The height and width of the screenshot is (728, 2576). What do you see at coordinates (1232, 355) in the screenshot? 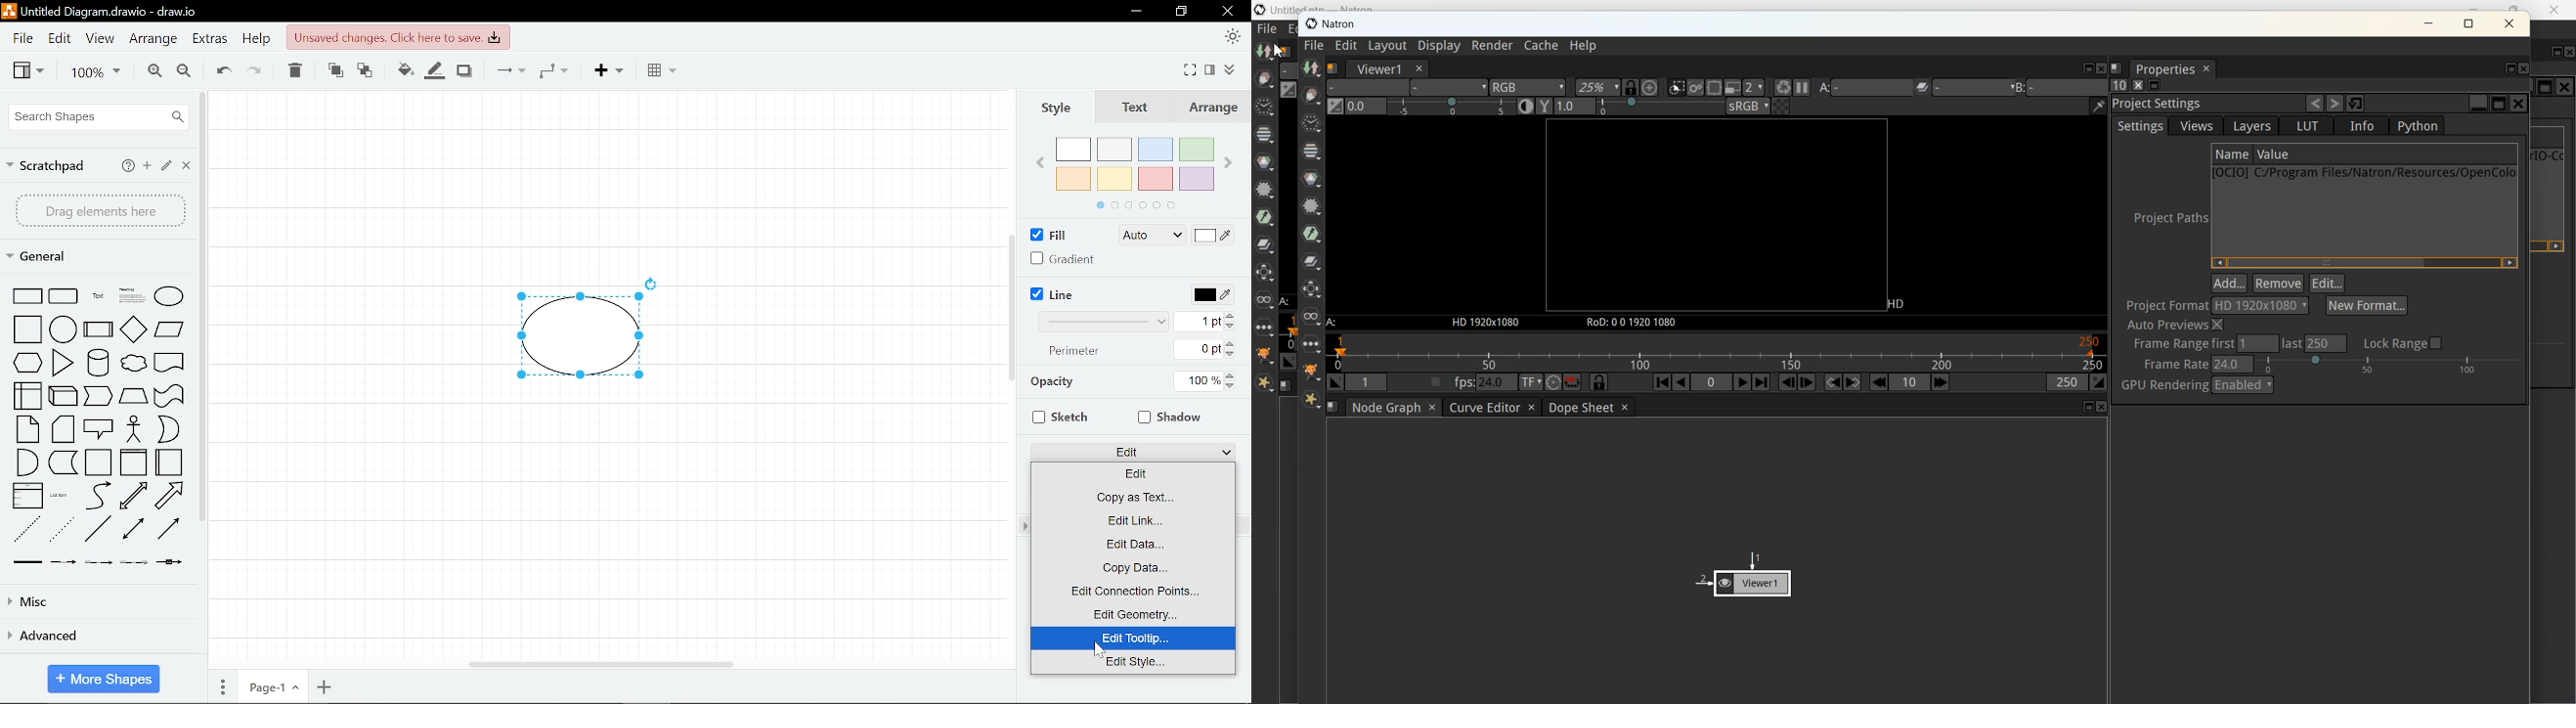
I see `Decrease perimeter` at bounding box center [1232, 355].